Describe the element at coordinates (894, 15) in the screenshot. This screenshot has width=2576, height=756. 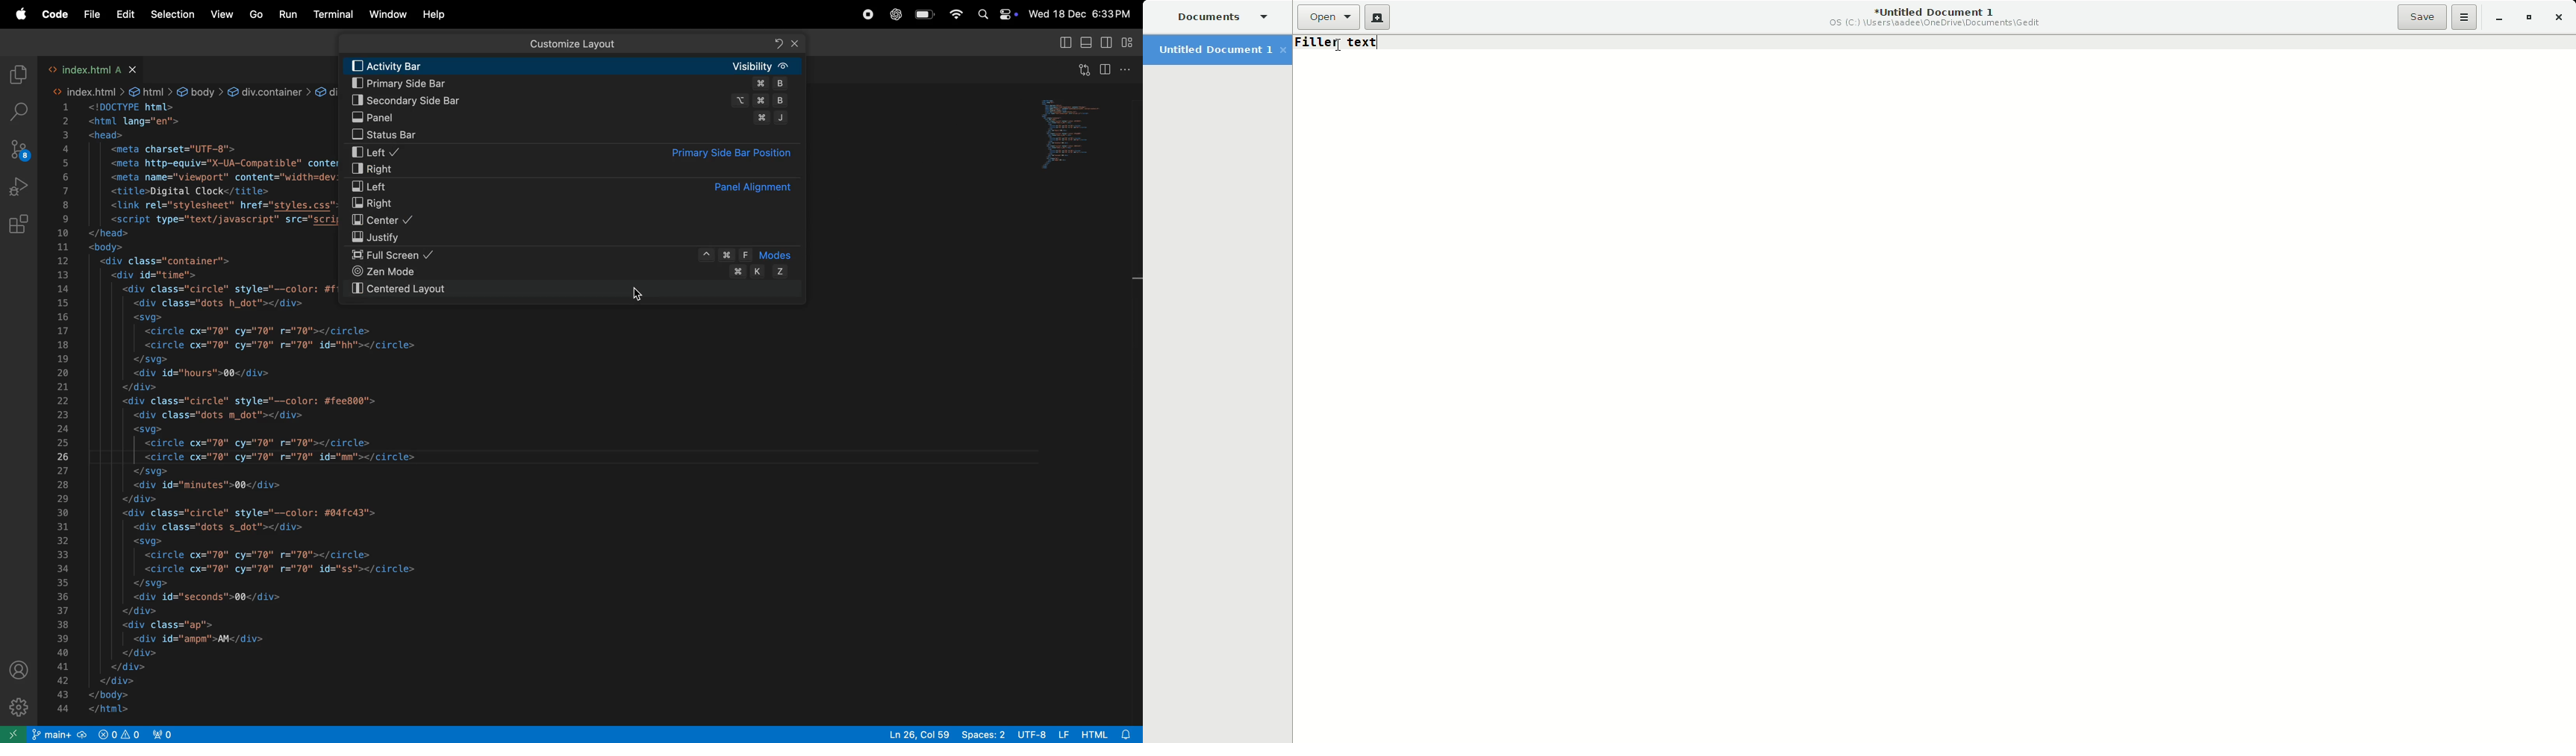
I see `chatgpt` at that location.